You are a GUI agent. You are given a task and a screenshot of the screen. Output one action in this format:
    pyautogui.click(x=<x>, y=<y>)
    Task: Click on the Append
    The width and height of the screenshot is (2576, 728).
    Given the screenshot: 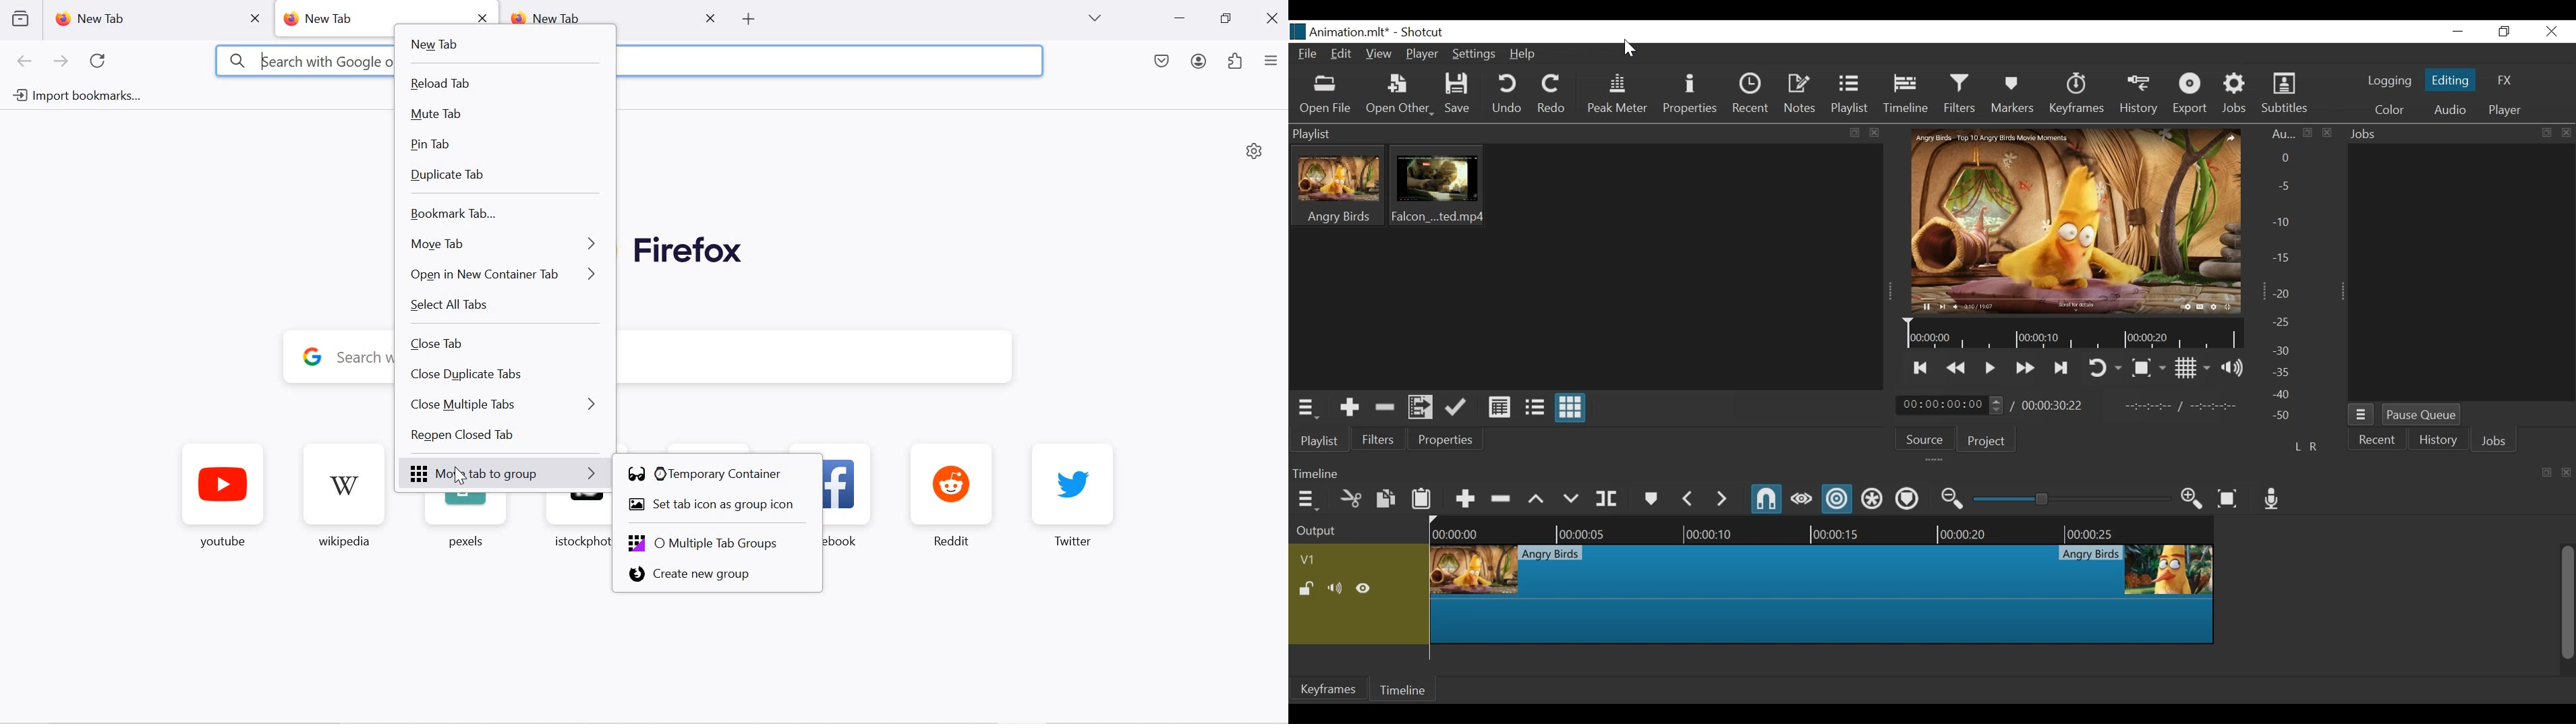 What is the action you would take?
    pyautogui.click(x=1465, y=497)
    